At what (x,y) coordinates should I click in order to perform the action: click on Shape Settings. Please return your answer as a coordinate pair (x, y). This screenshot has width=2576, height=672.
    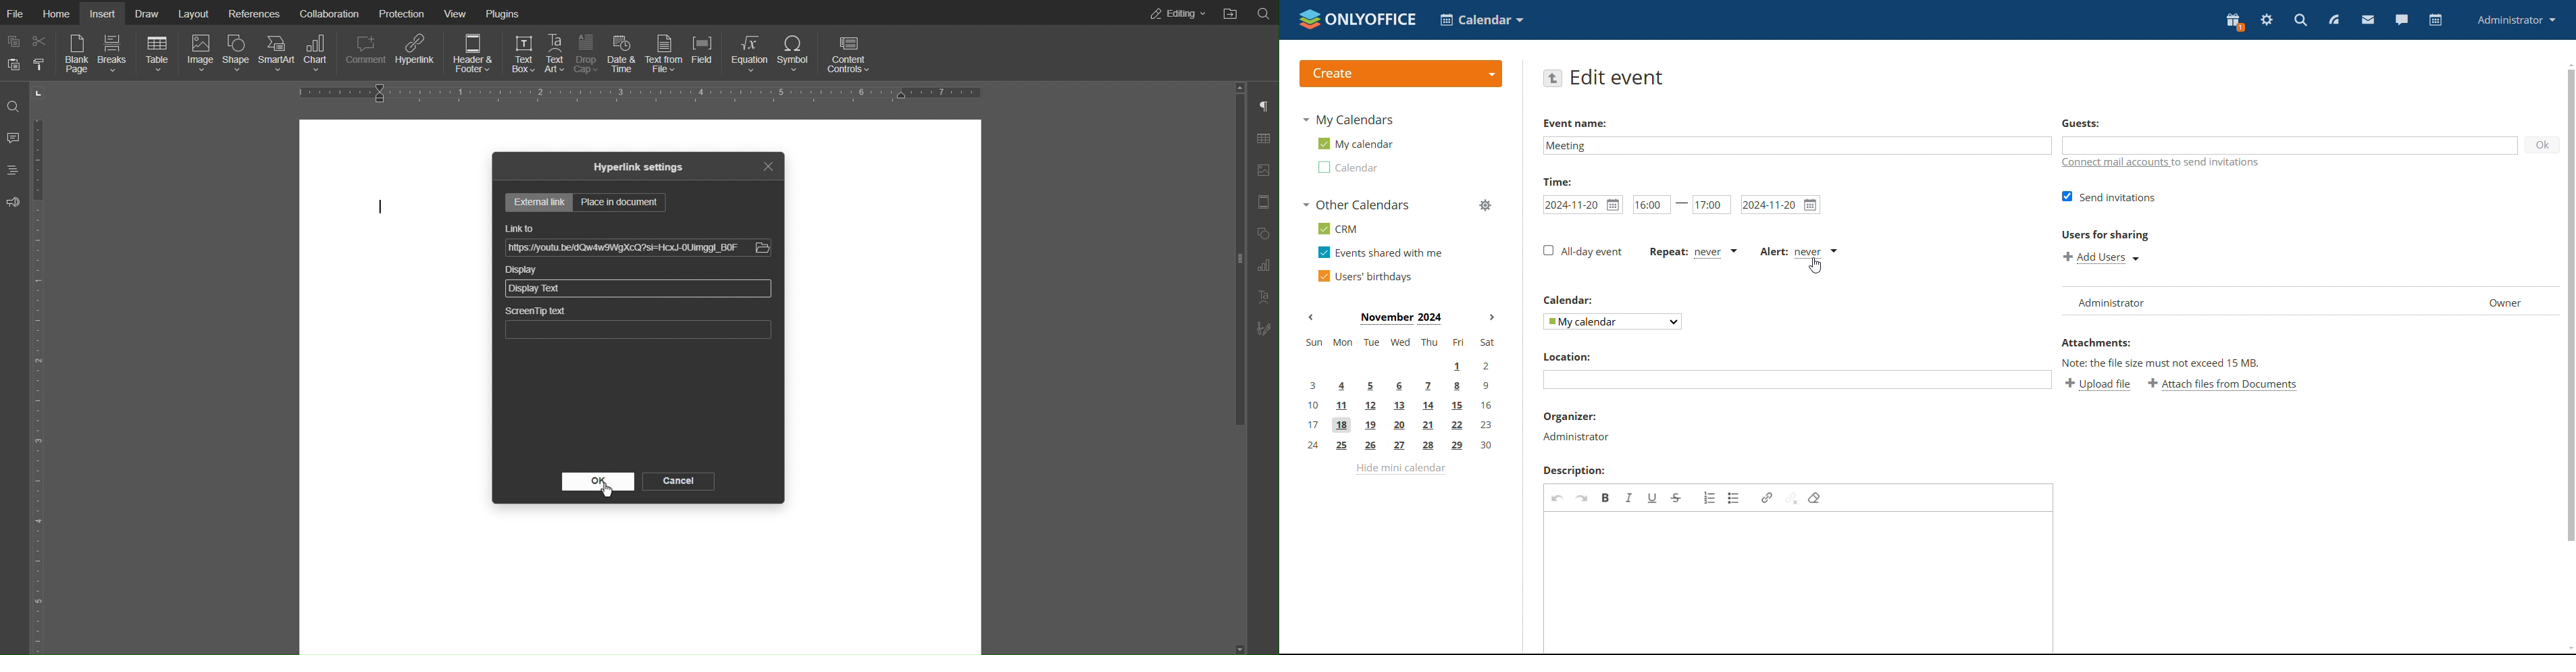
    Looking at the image, I should click on (1263, 233).